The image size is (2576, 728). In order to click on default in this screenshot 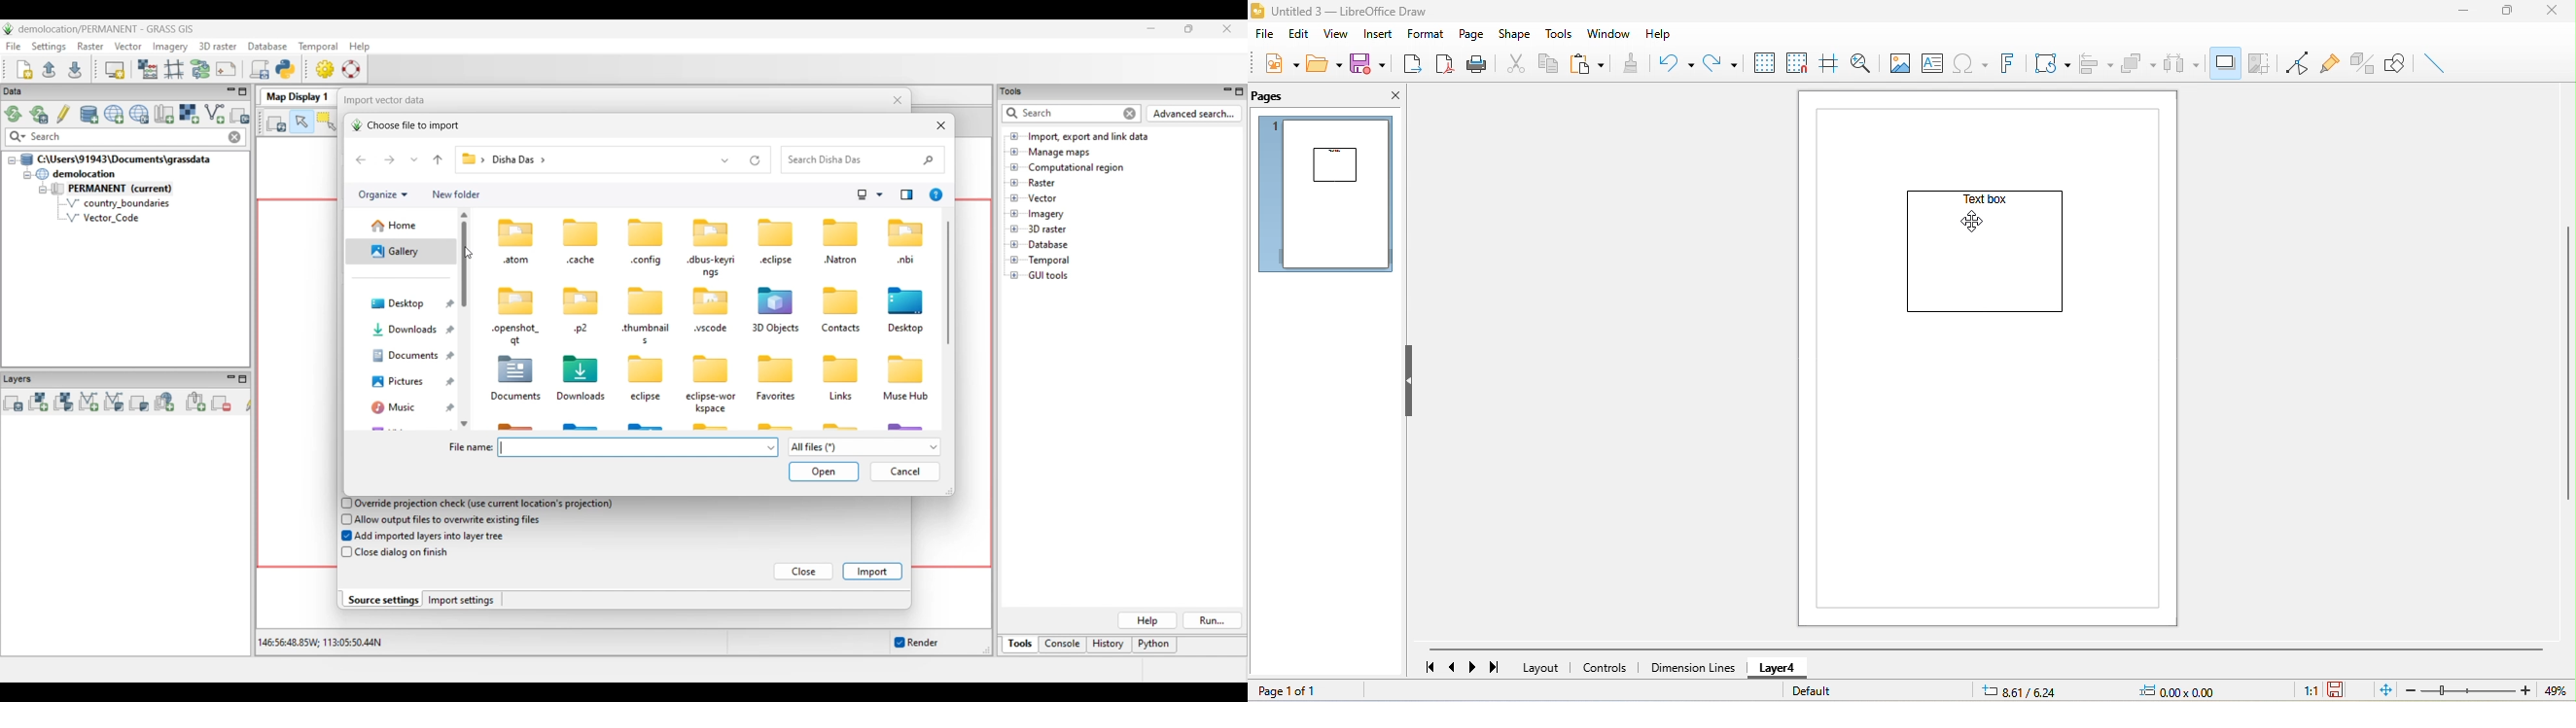, I will do `click(1837, 694)`.